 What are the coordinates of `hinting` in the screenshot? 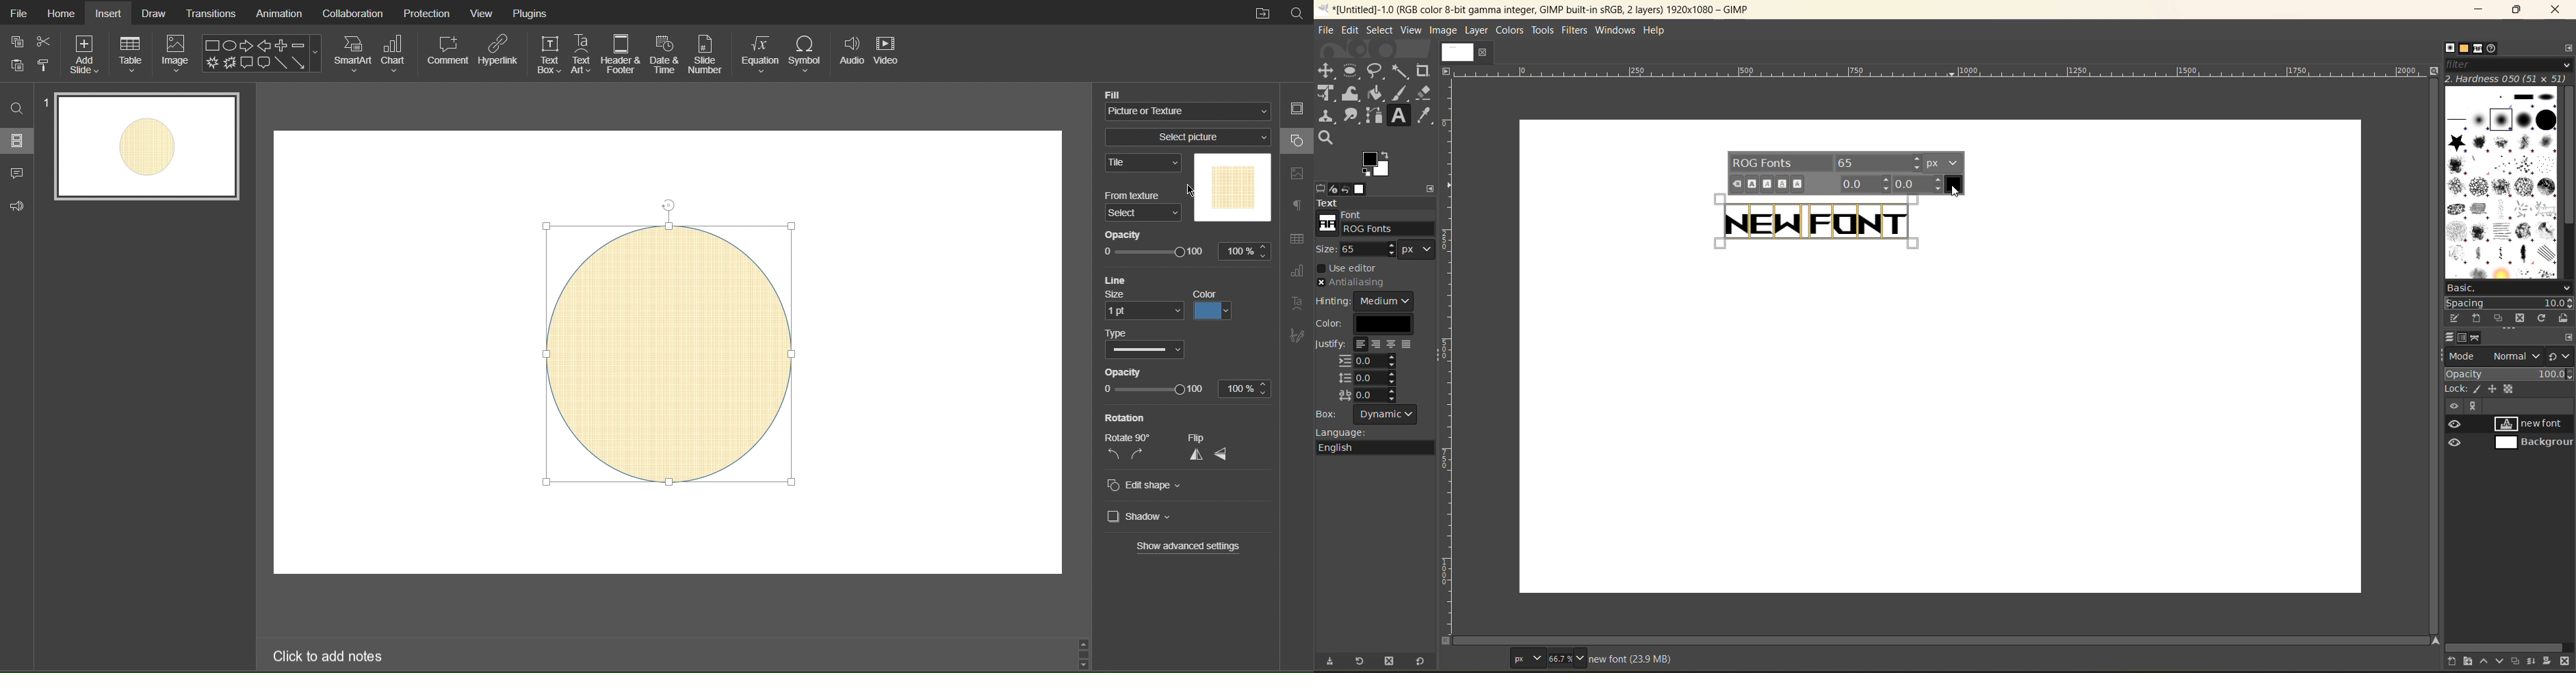 It's located at (1367, 301).